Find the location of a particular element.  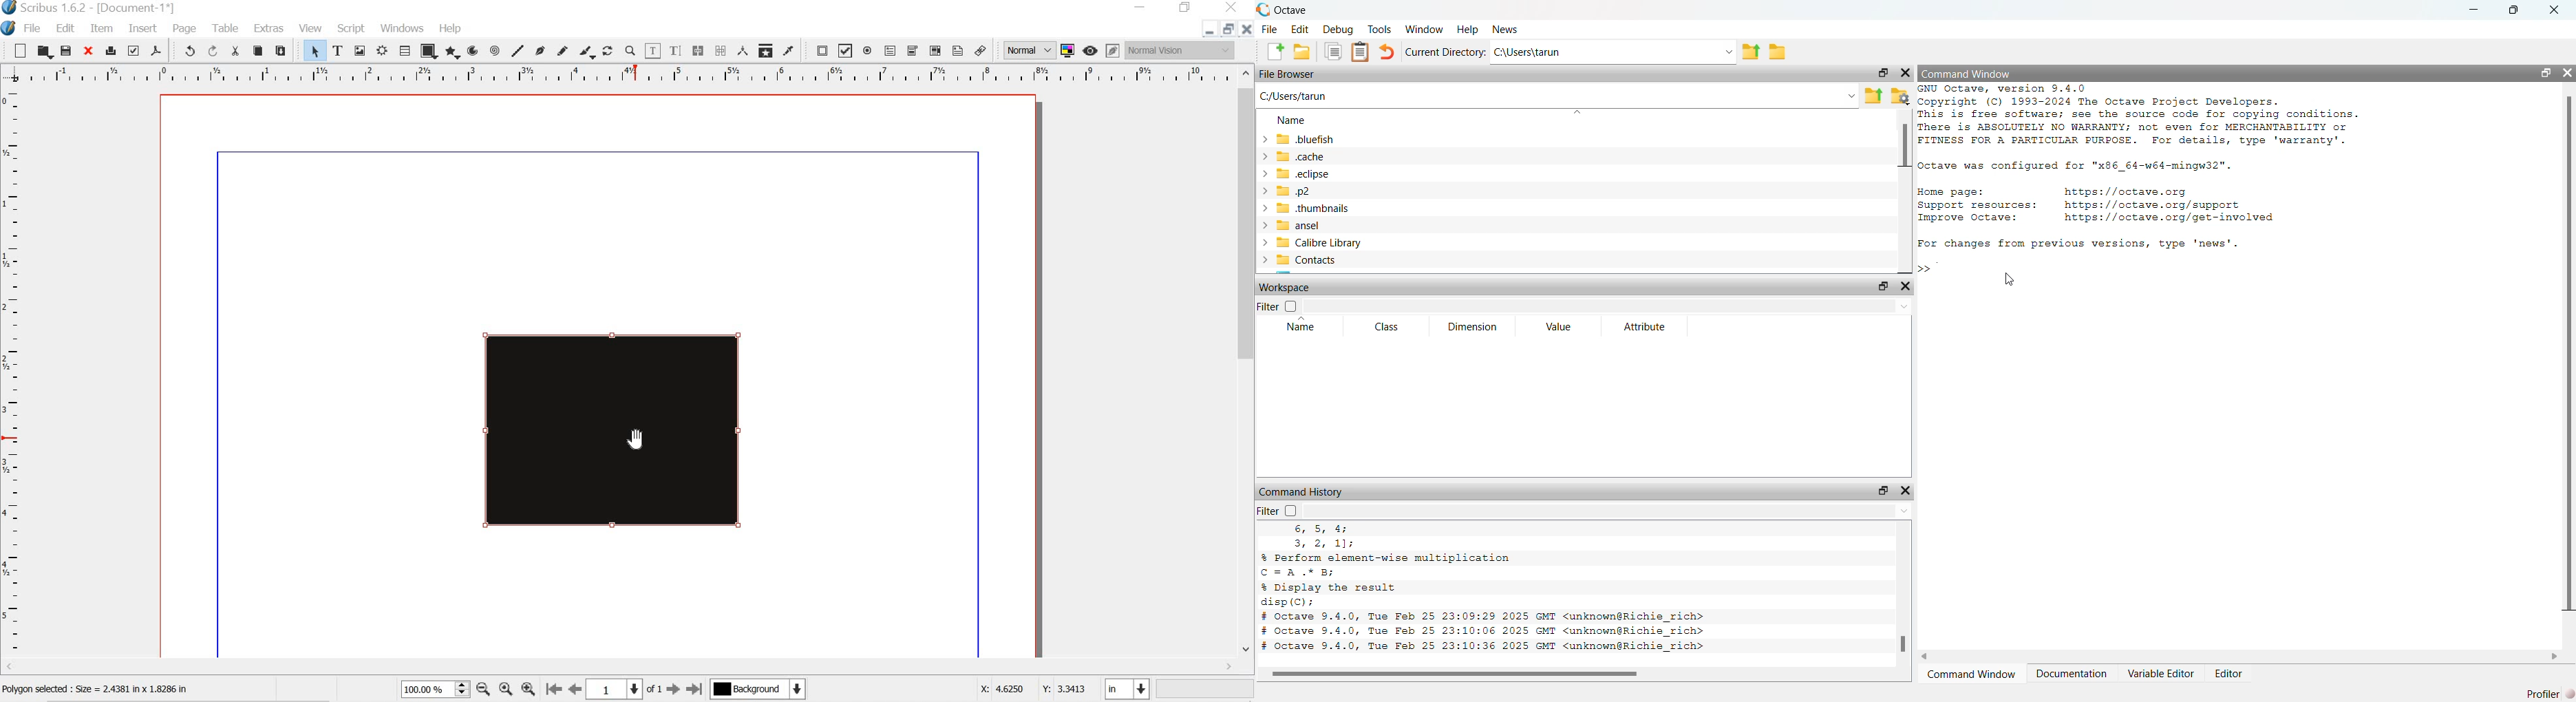

Restore Down is located at coordinates (2546, 73).